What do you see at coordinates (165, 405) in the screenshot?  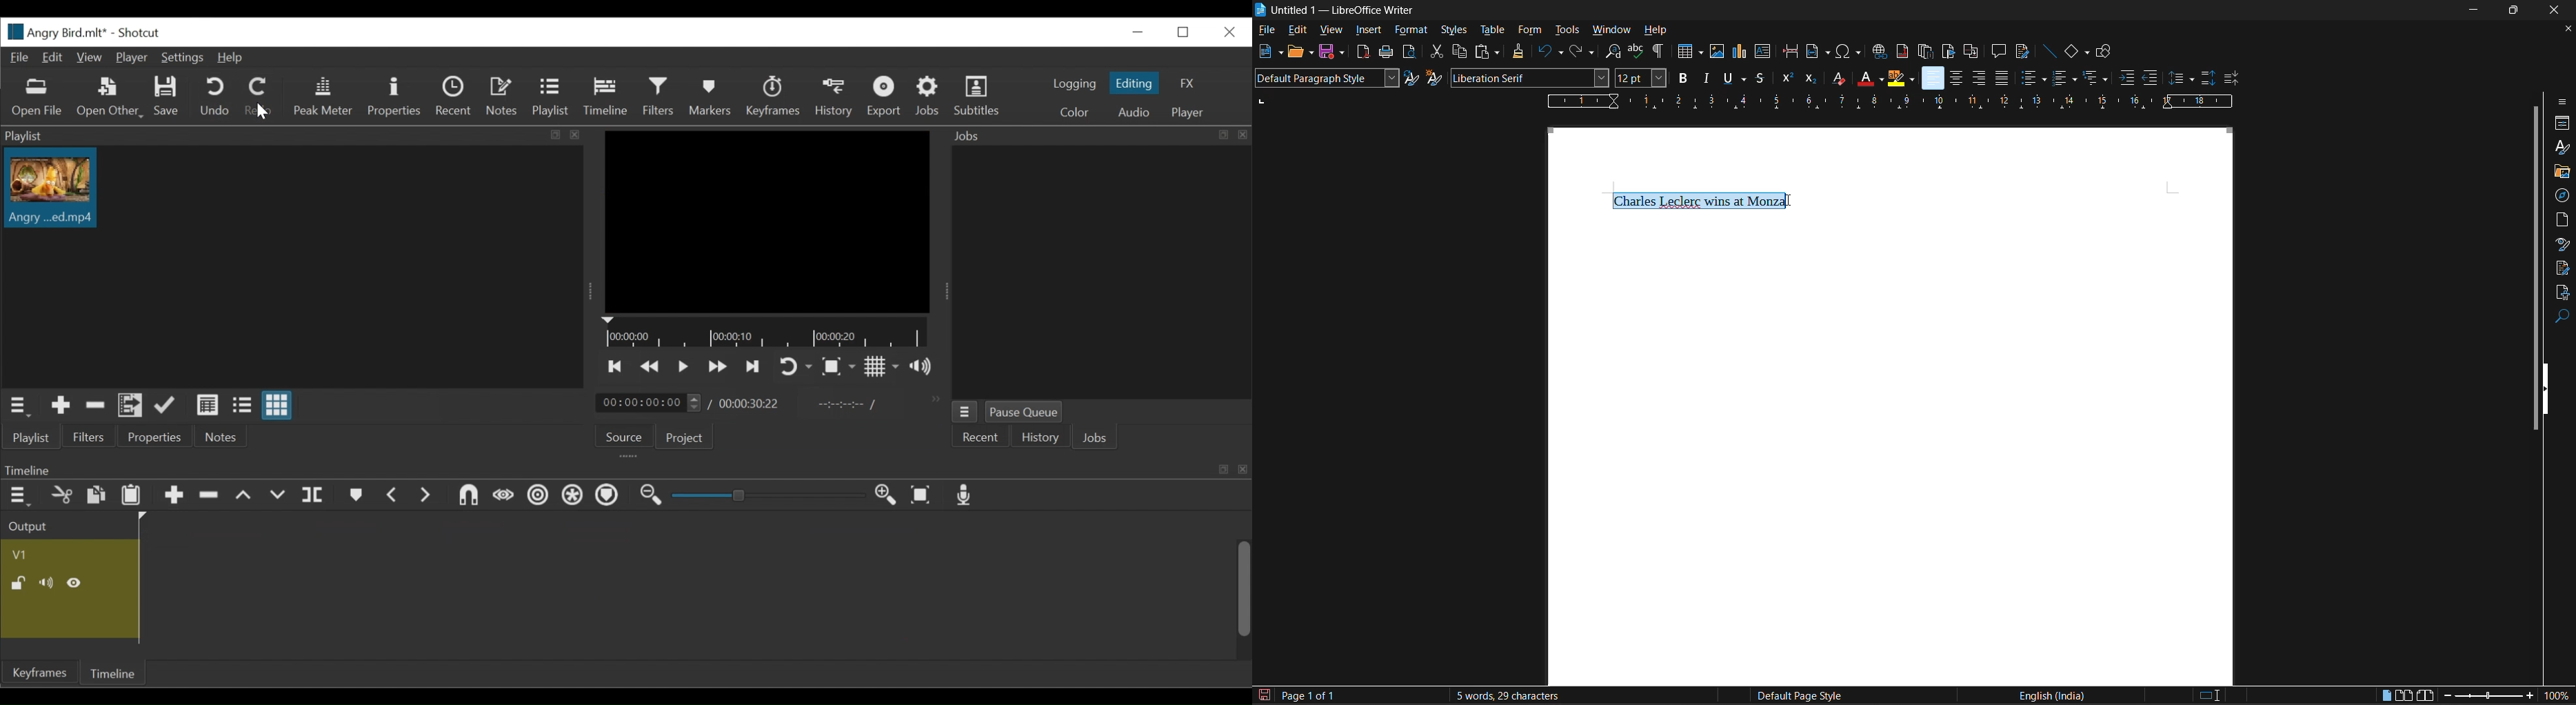 I see `Update` at bounding box center [165, 405].